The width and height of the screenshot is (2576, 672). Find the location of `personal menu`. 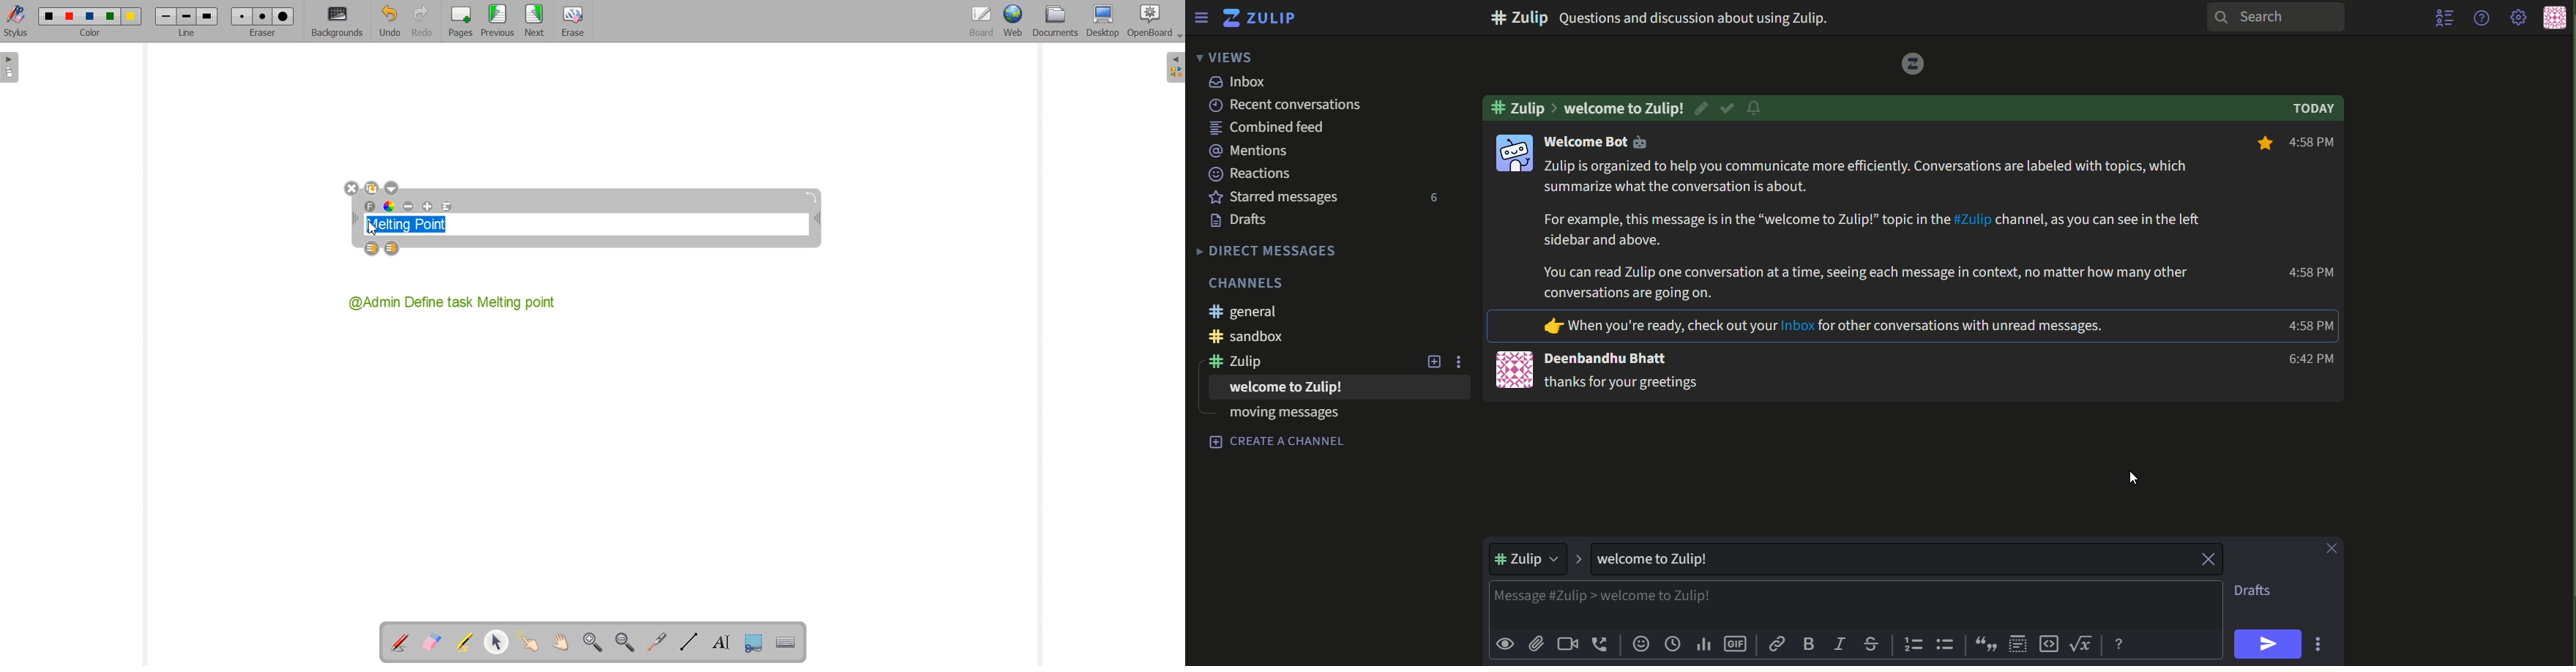

personal menu is located at coordinates (2554, 18).